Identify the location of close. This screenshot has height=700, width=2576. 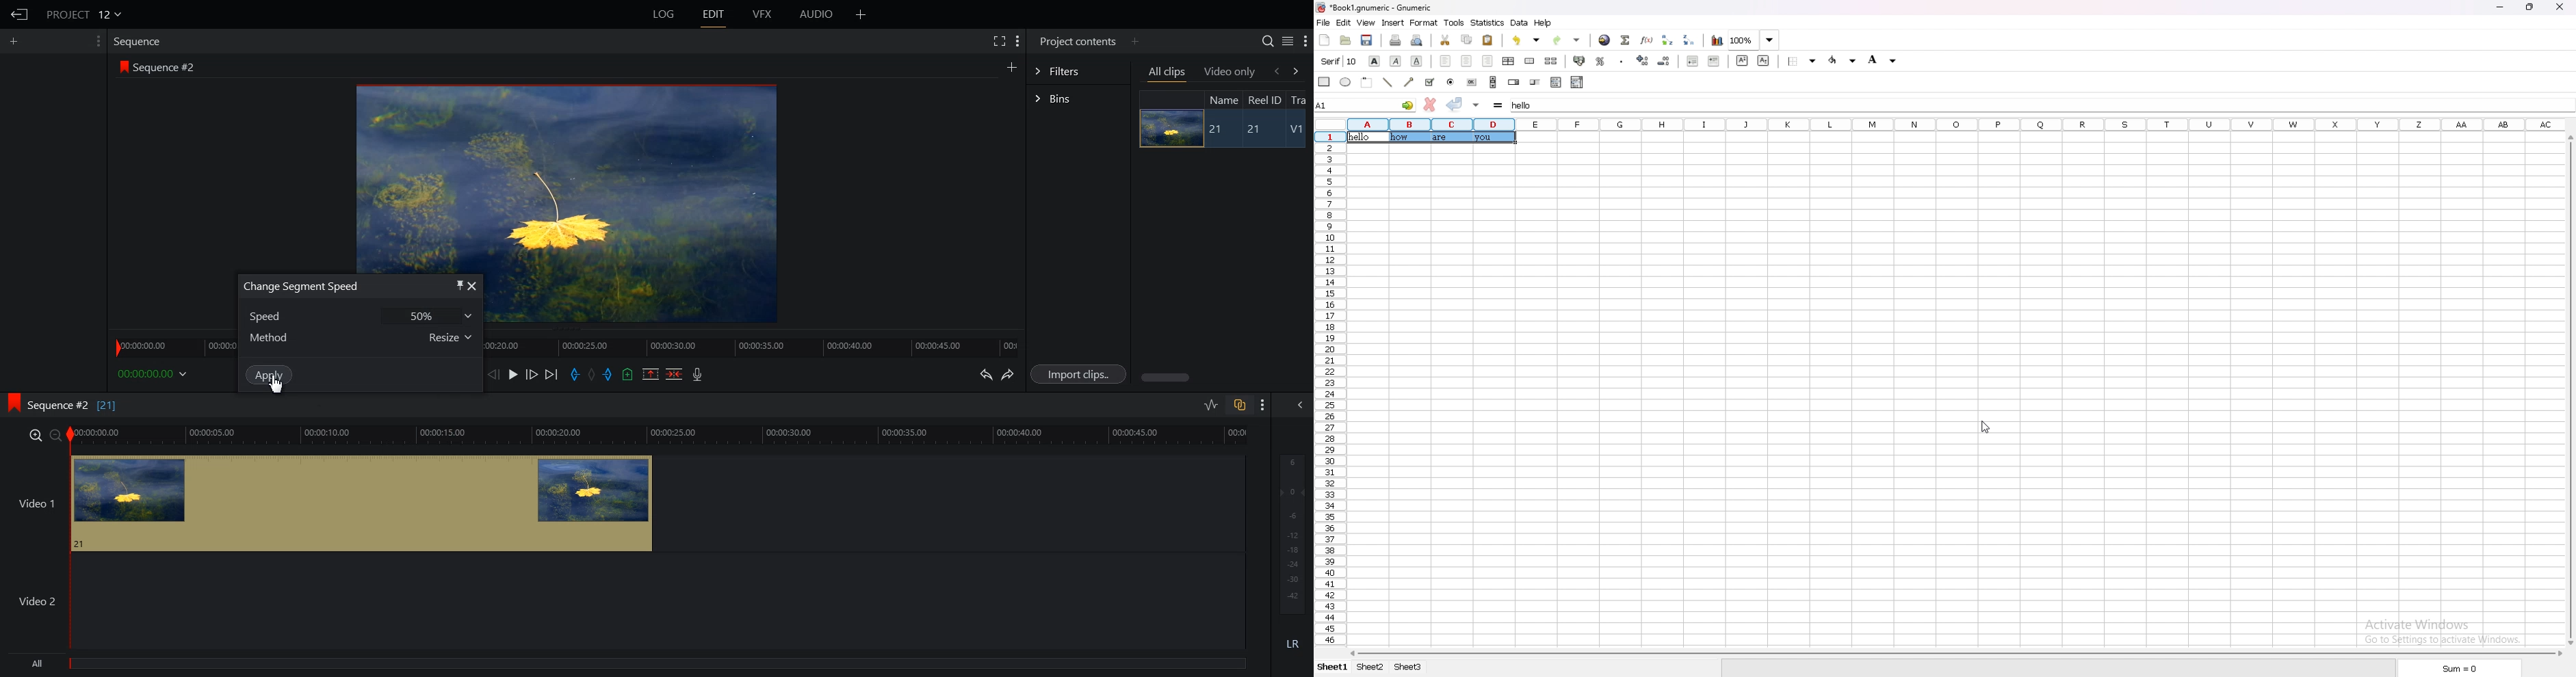
(2561, 7).